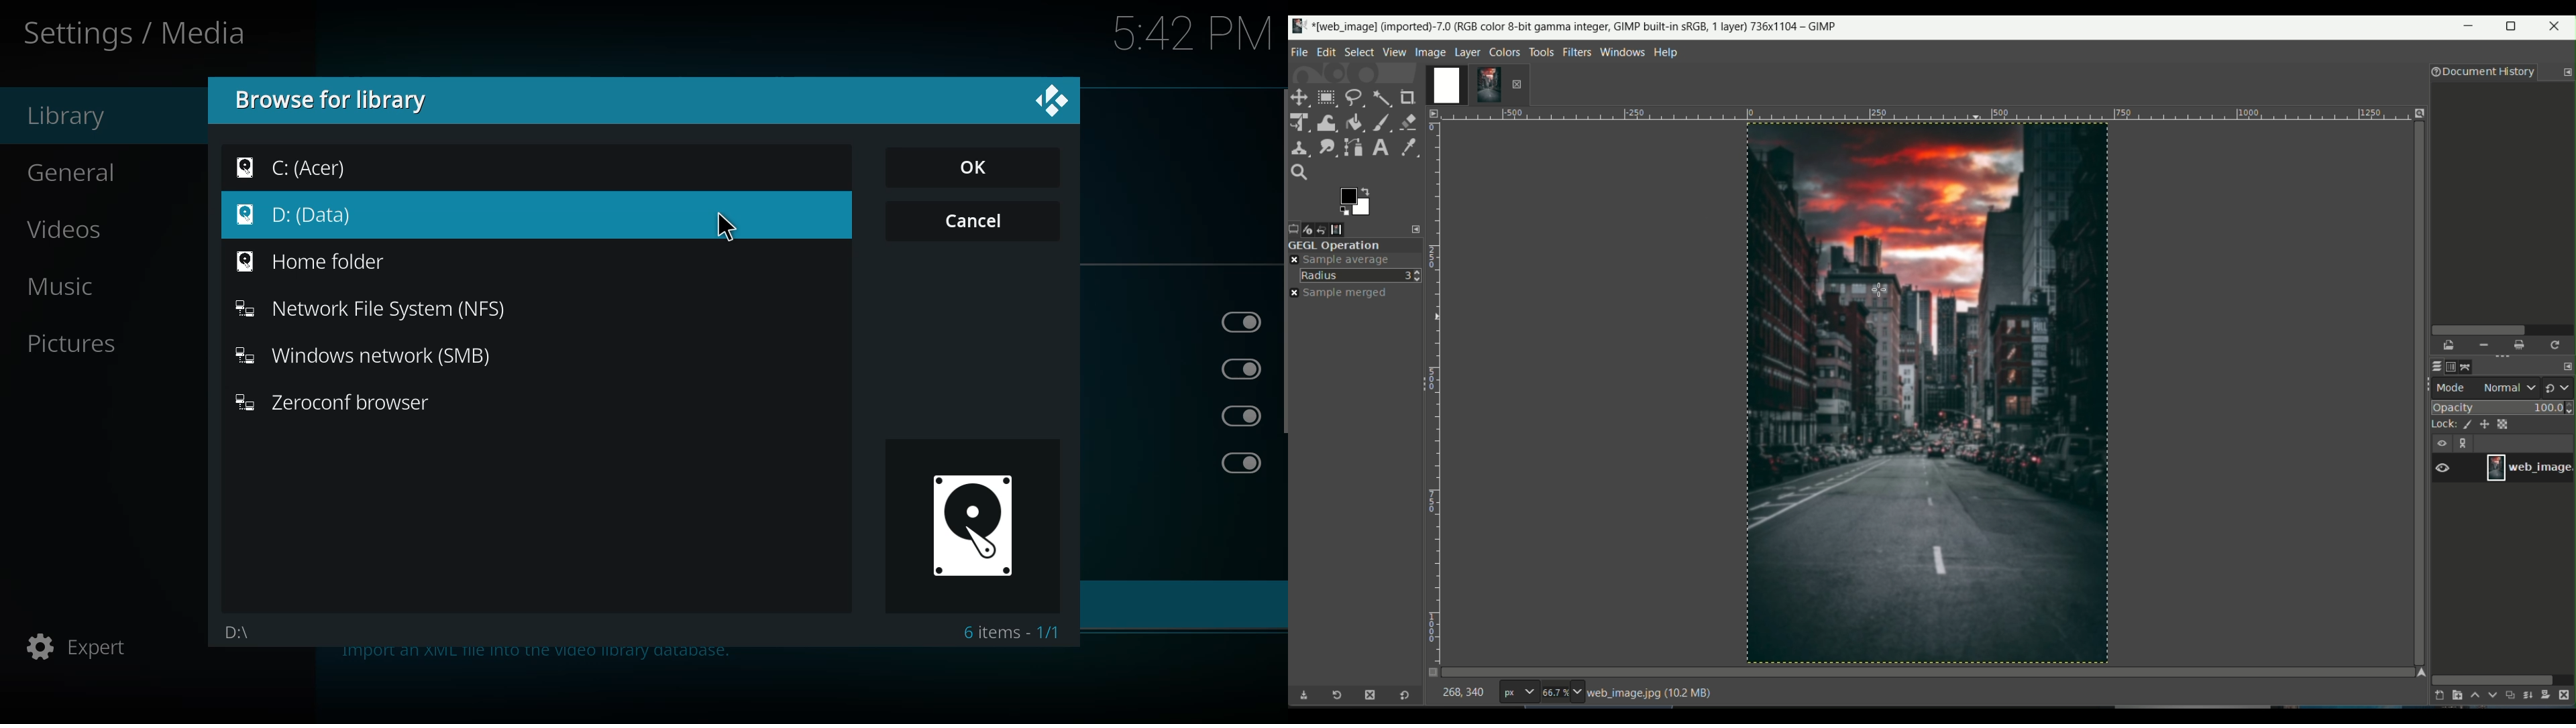  Describe the element at coordinates (1417, 229) in the screenshot. I see `configure this tab` at that location.